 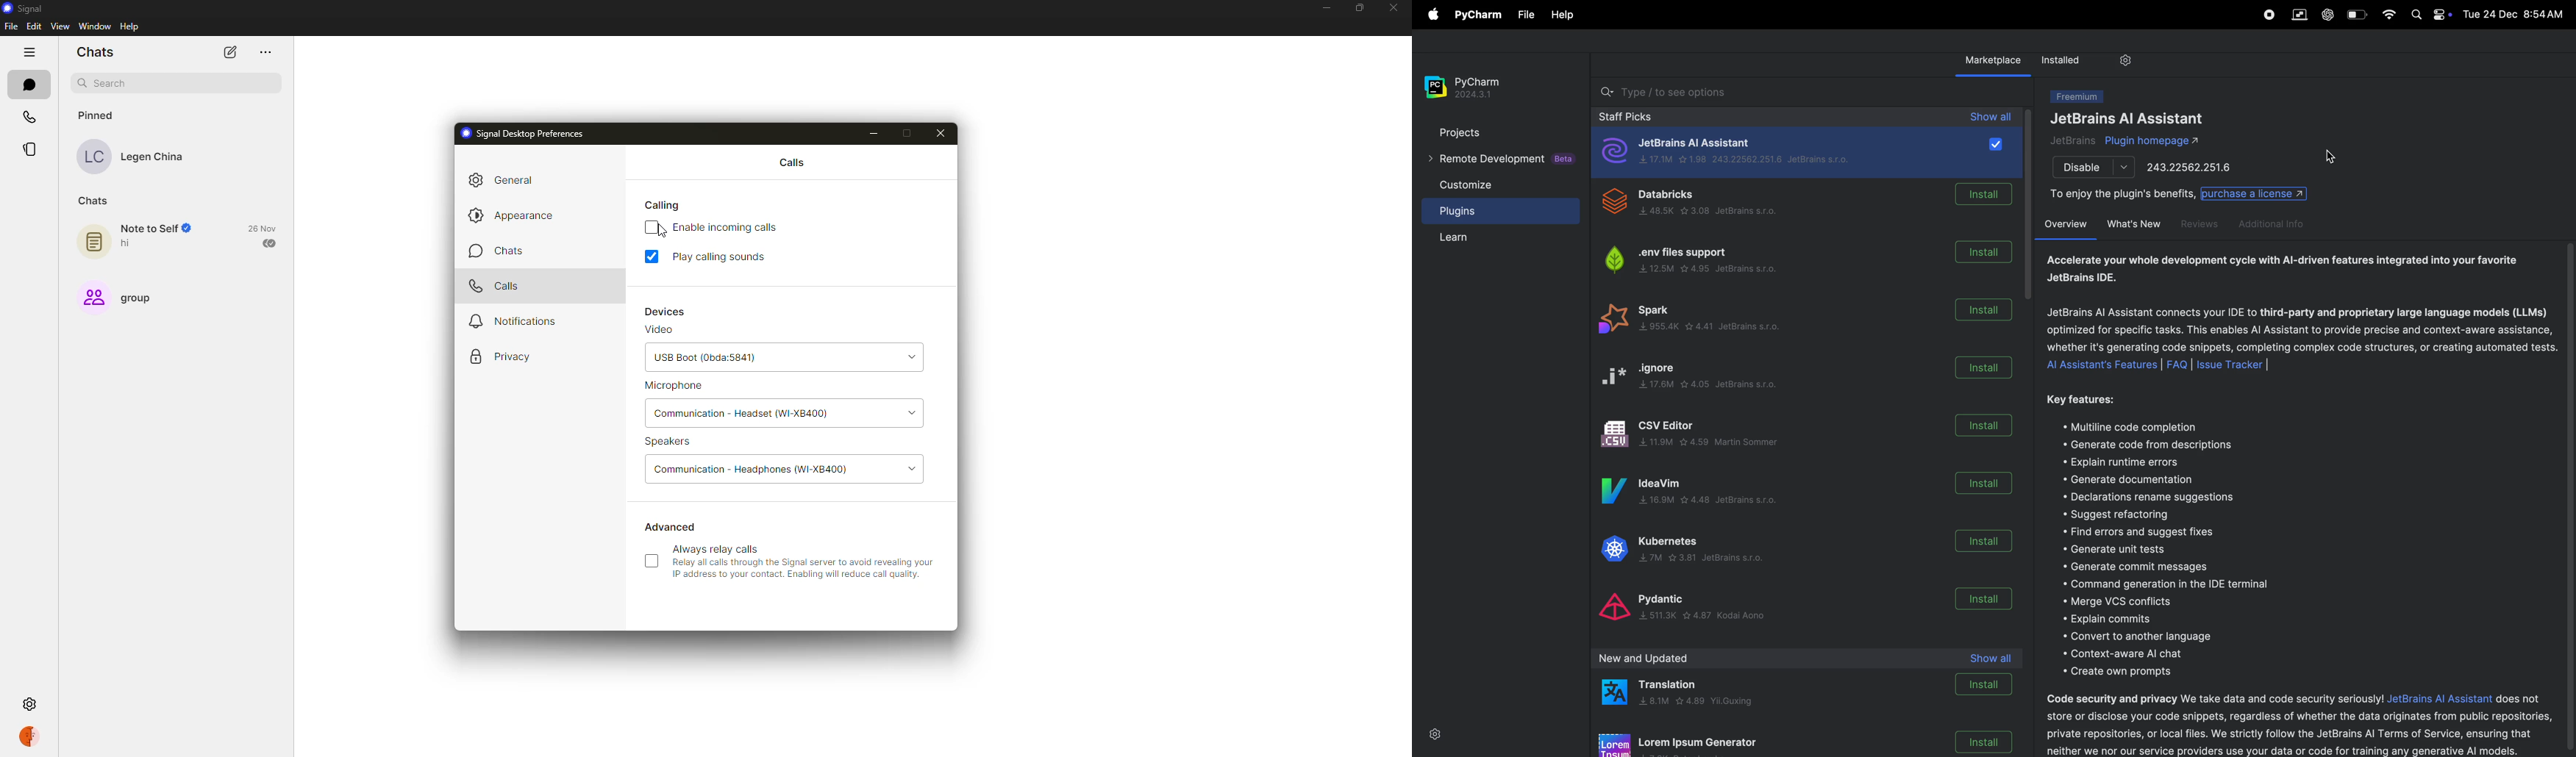 What do you see at coordinates (1705, 699) in the screenshot?
I see `translation` at bounding box center [1705, 699].